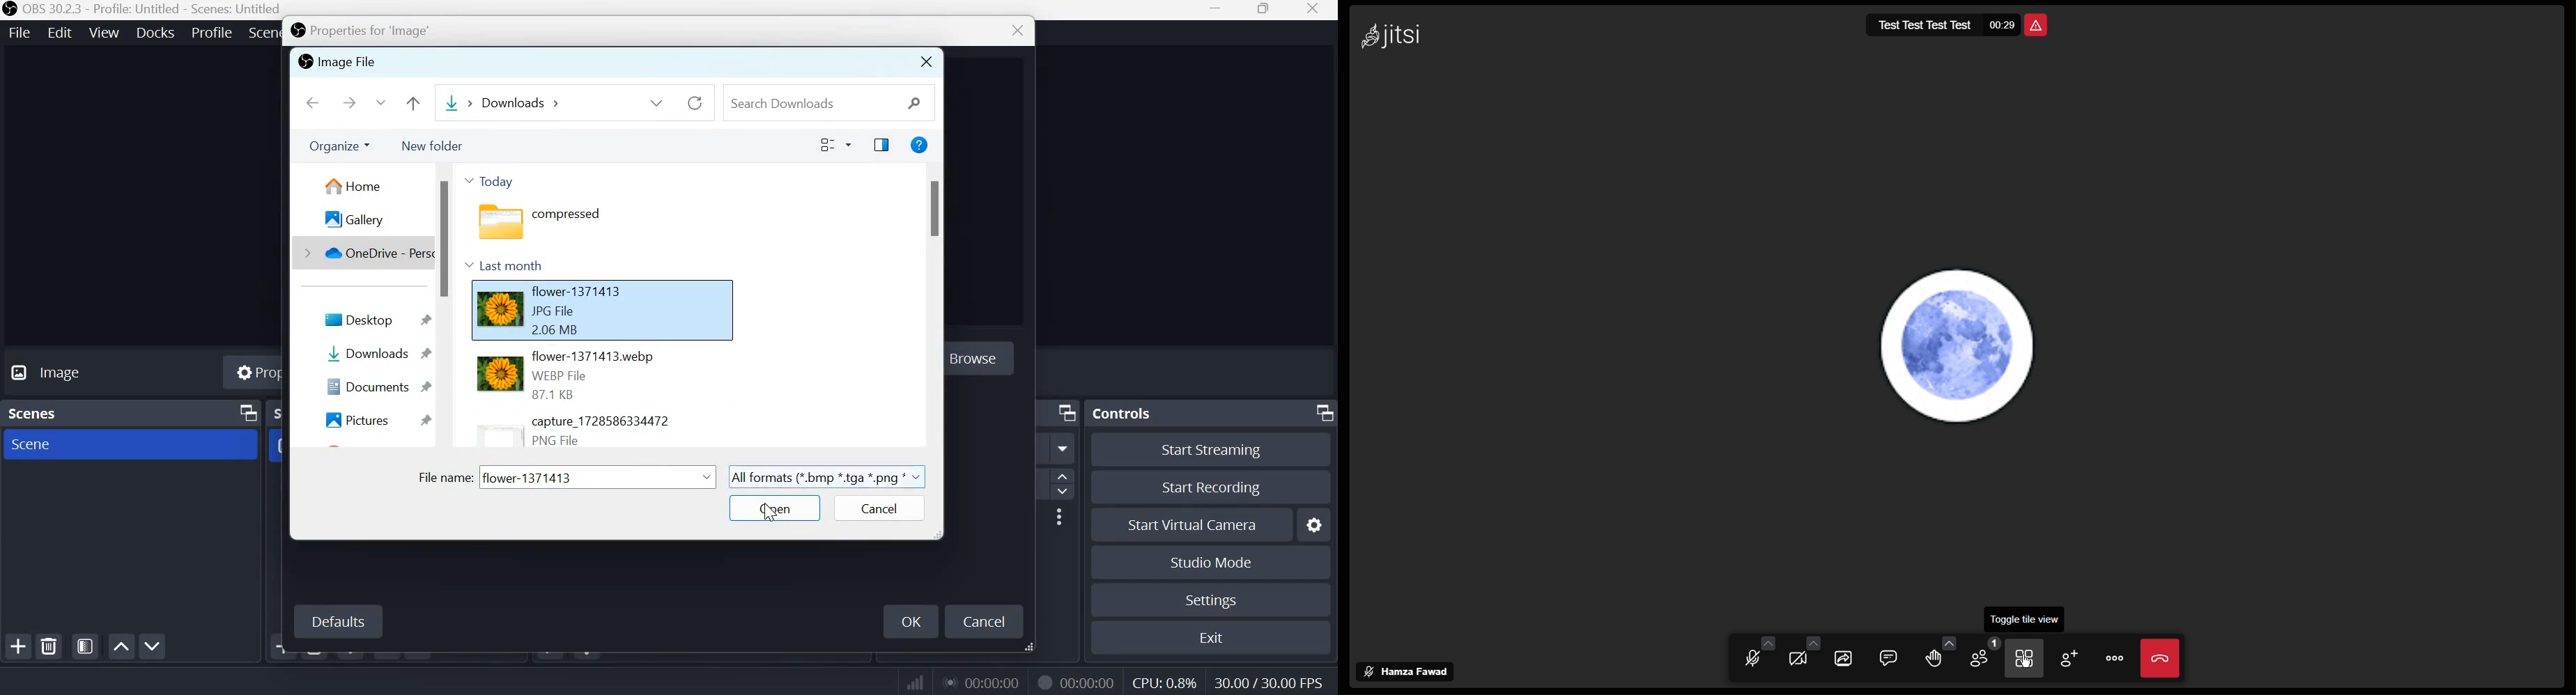 This screenshot has height=700, width=2576. What do you see at coordinates (1065, 493) in the screenshot?
I see `Decrease` at bounding box center [1065, 493].